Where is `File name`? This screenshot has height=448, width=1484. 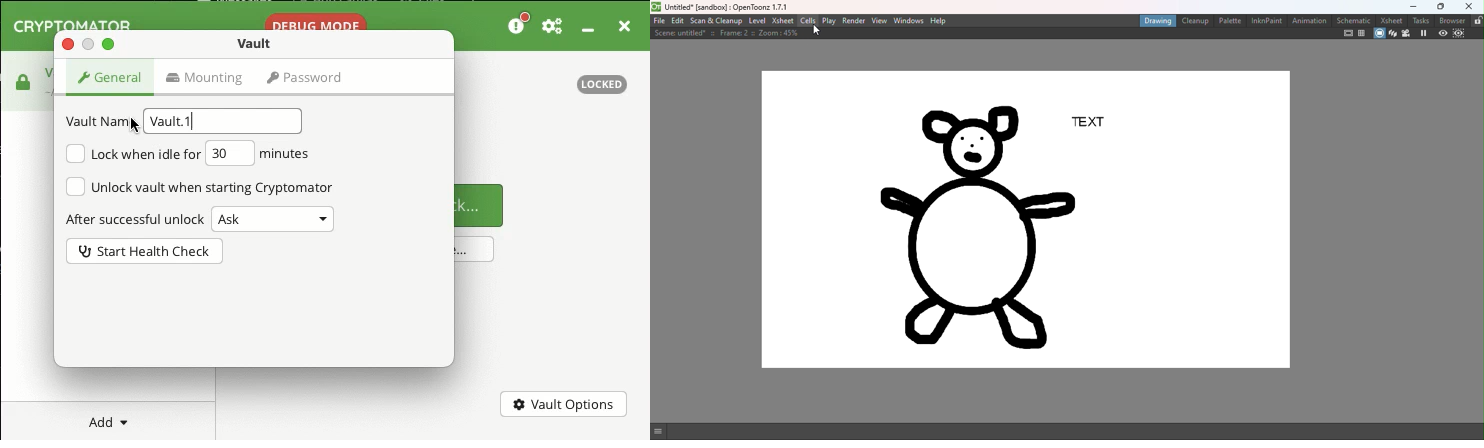
File name is located at coordinates (726, 6).